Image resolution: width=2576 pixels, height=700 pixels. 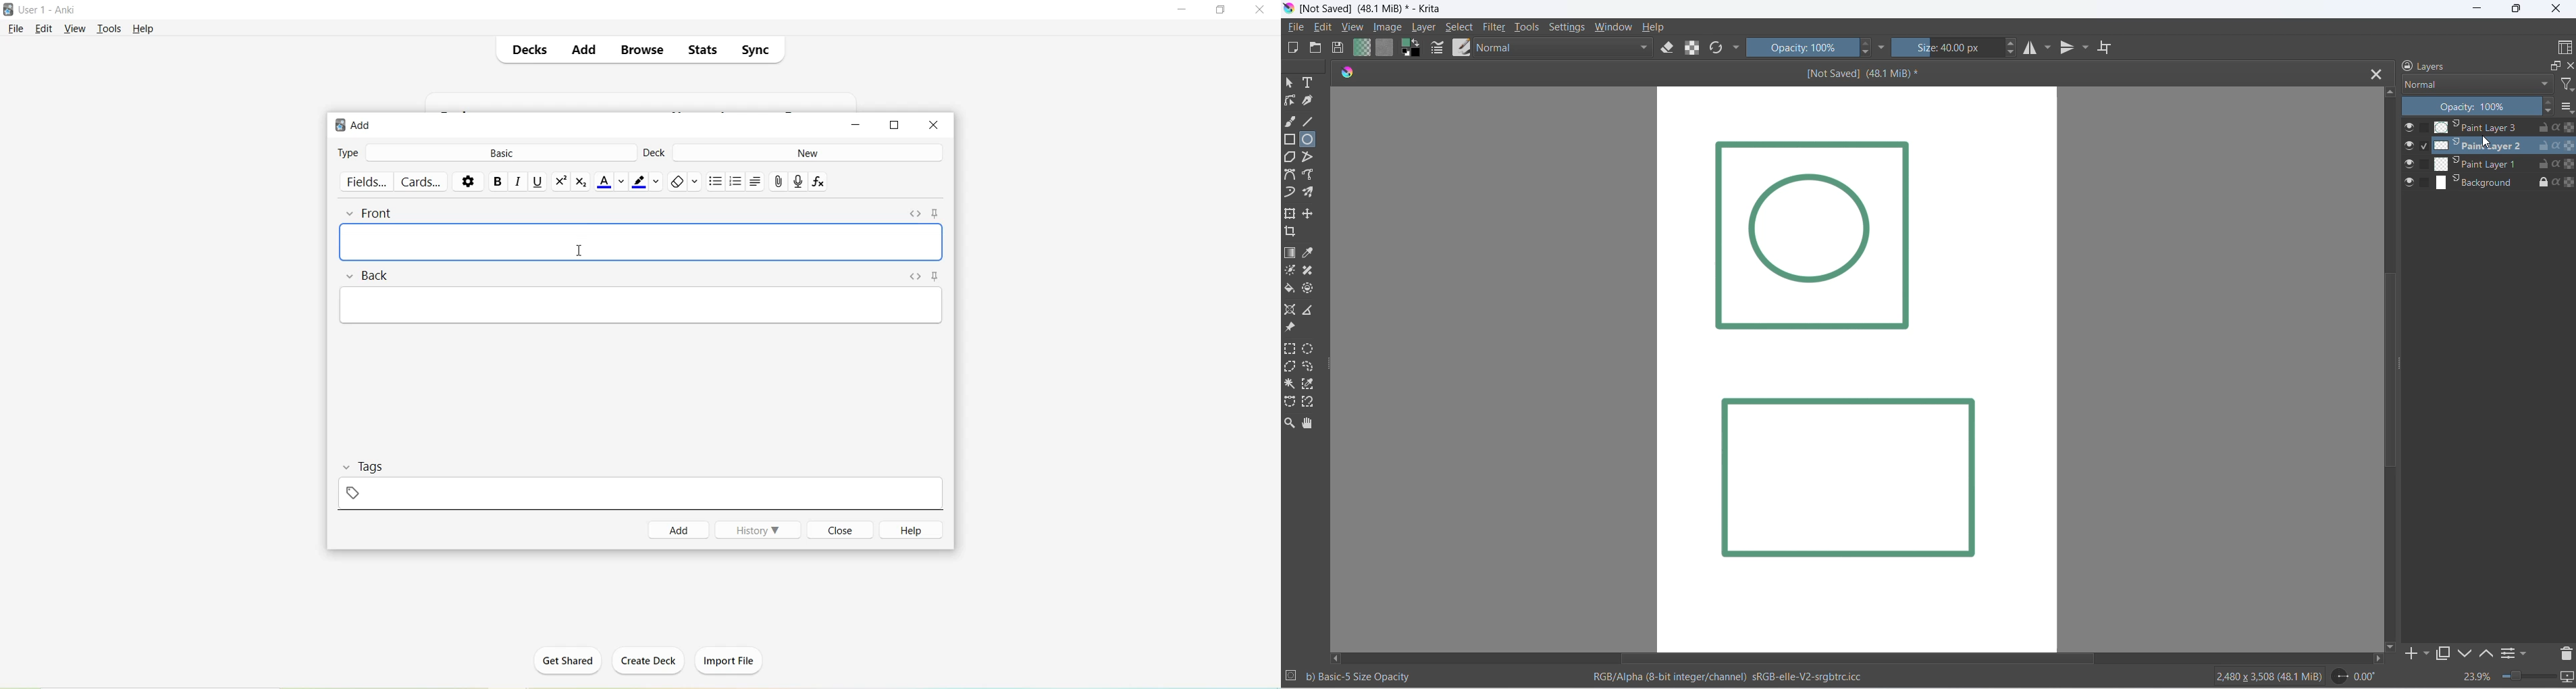 I want to click on paint layer 1, so click(x=2476, y=145).